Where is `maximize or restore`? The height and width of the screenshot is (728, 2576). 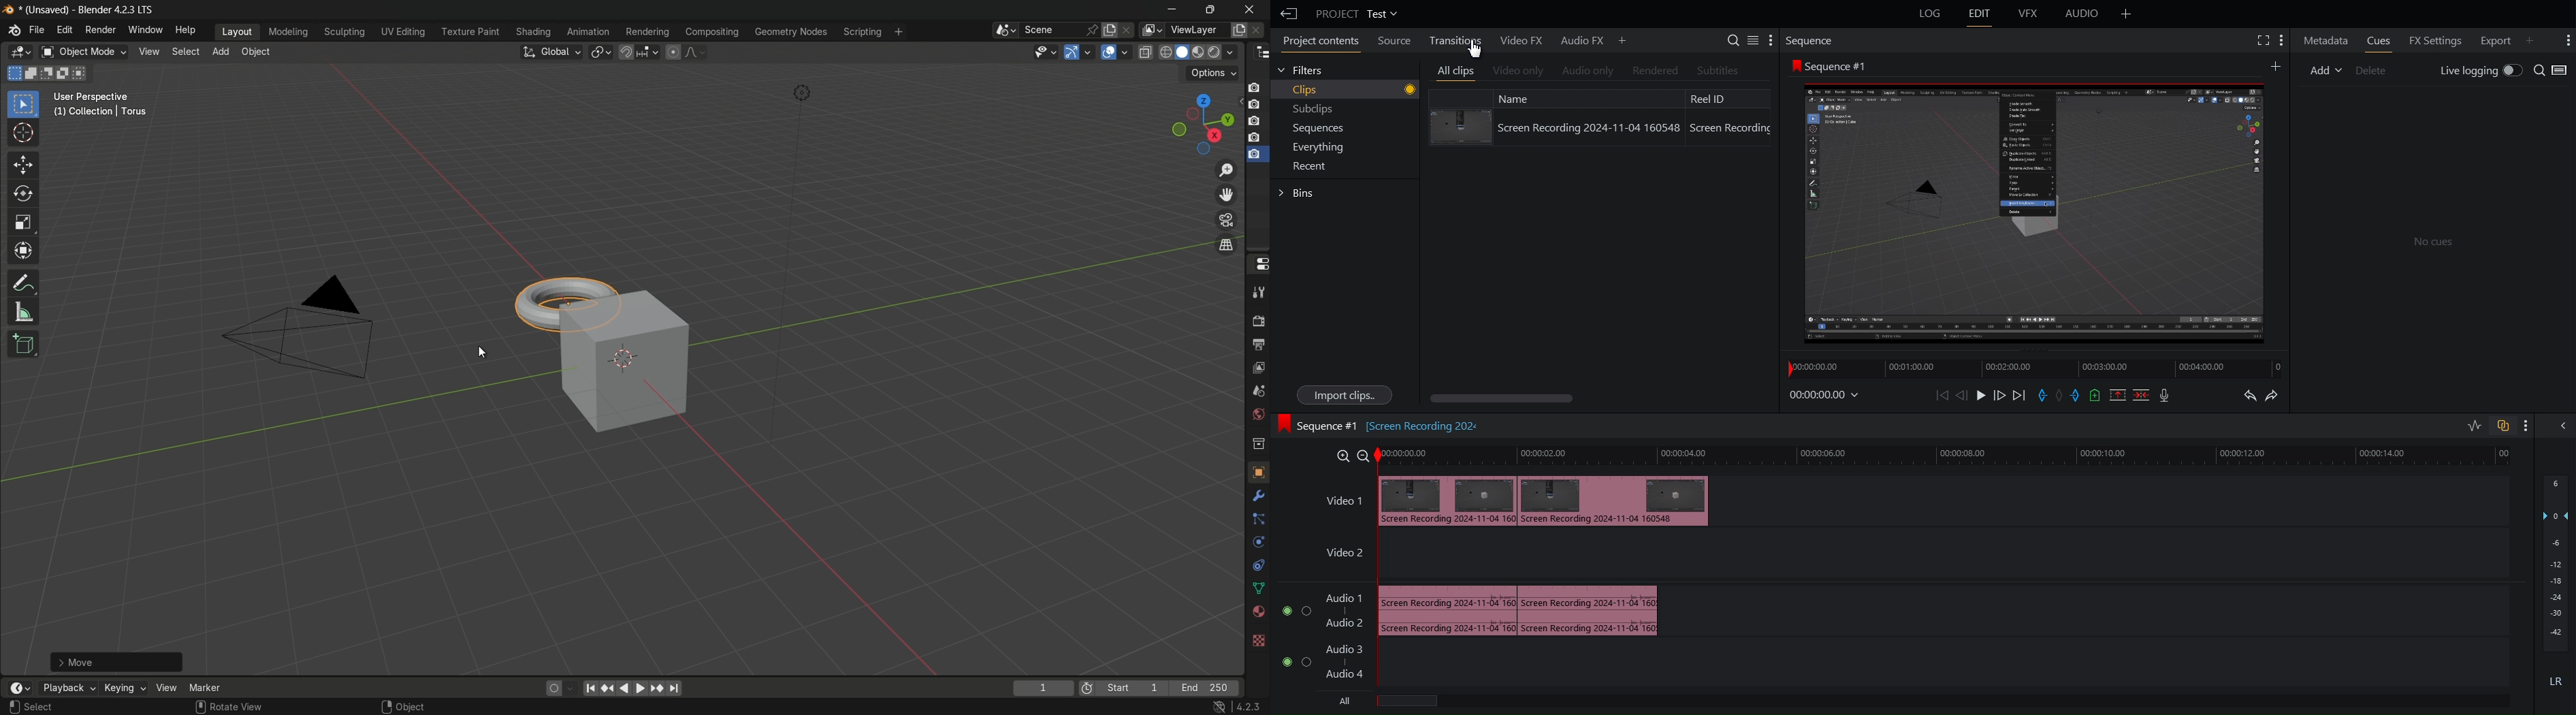
maximize or restore is located at coordinates (1211, 10).